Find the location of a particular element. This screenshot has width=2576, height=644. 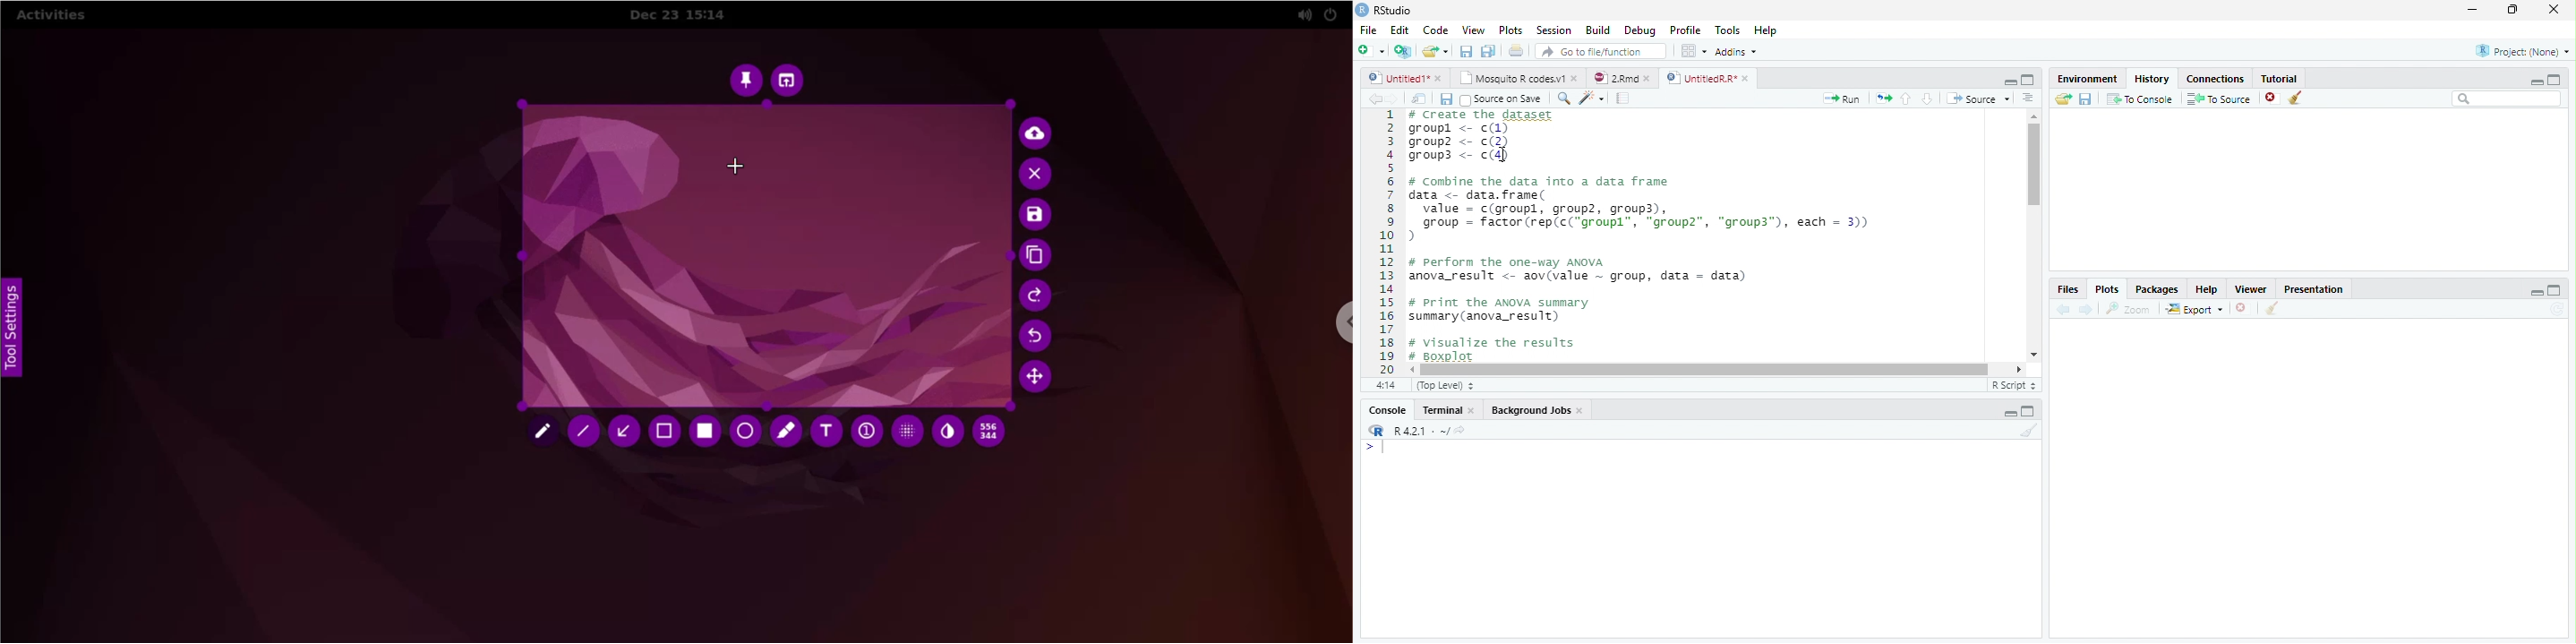

Untitled R* is located at coordinates (1707, 78).